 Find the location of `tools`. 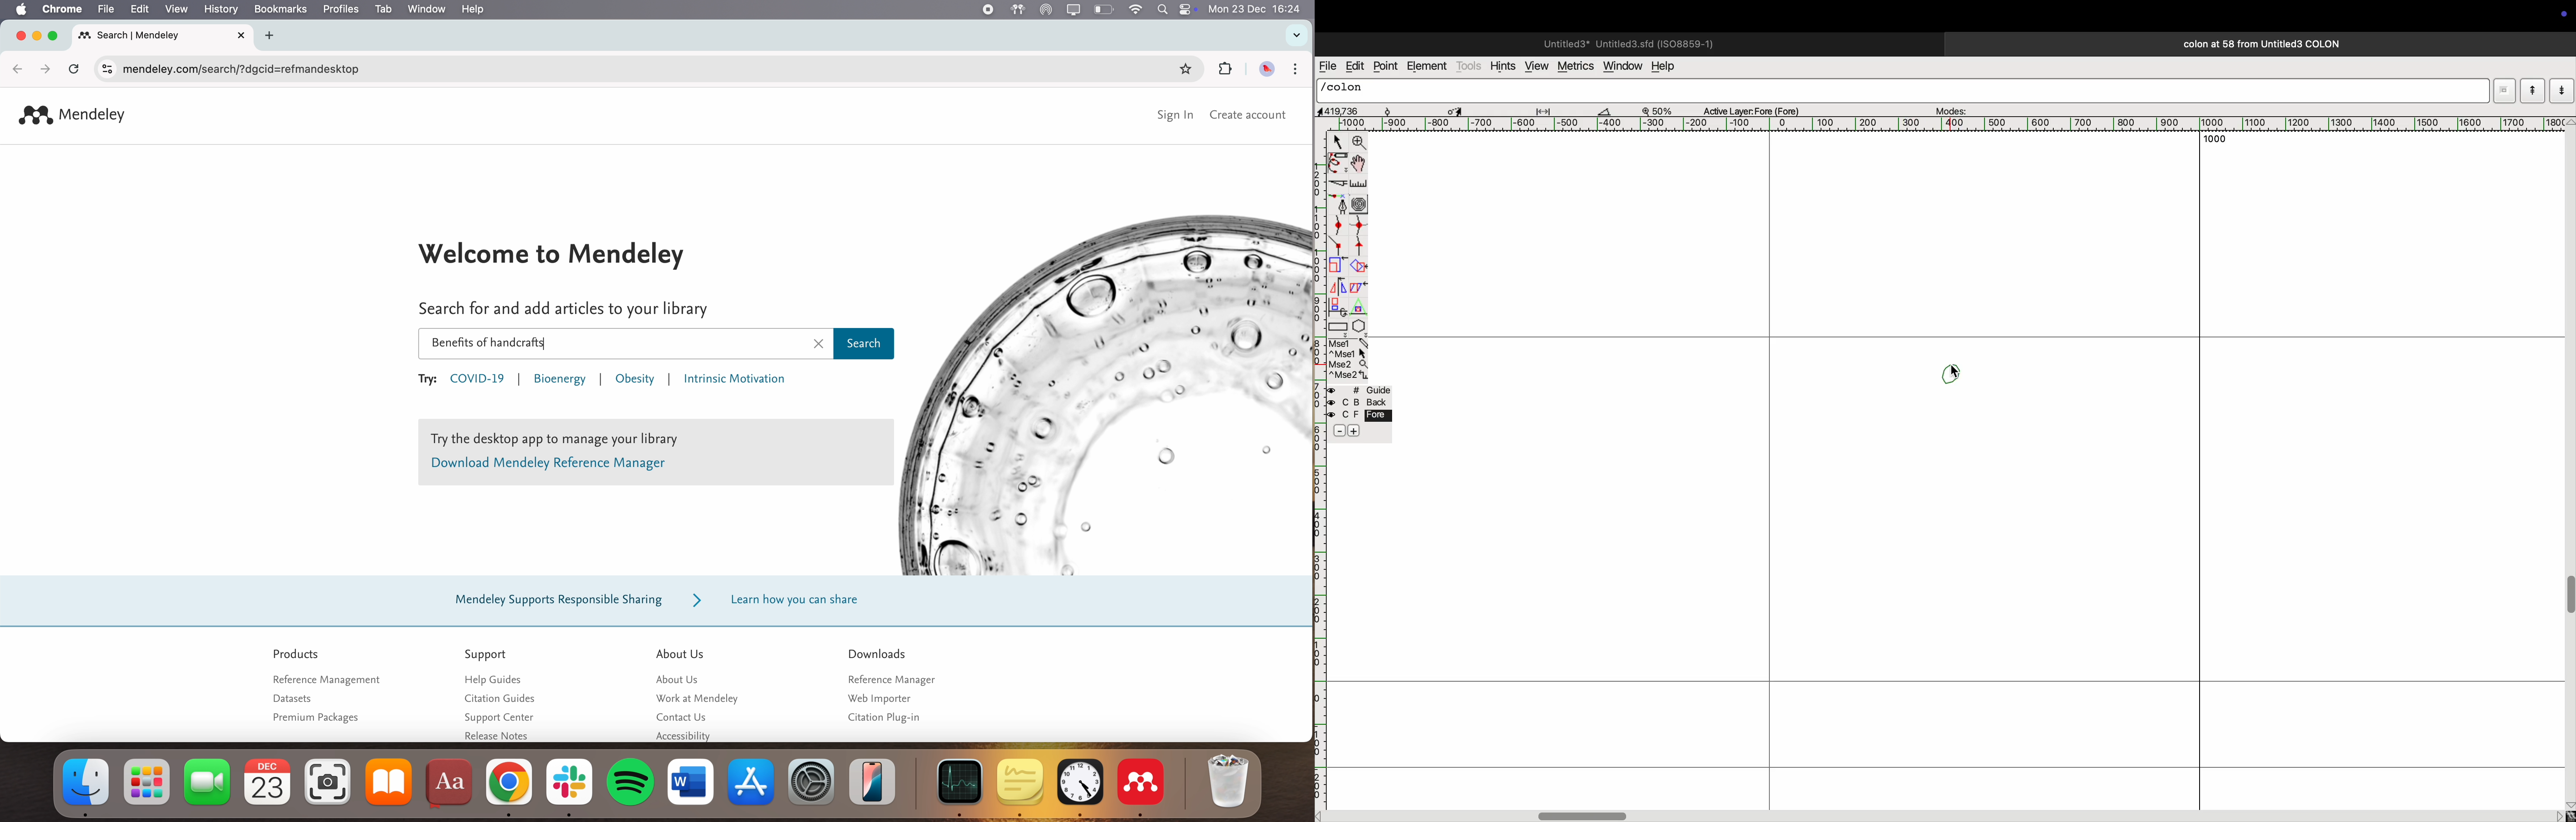

tools is located at coordinates (1470, 66).